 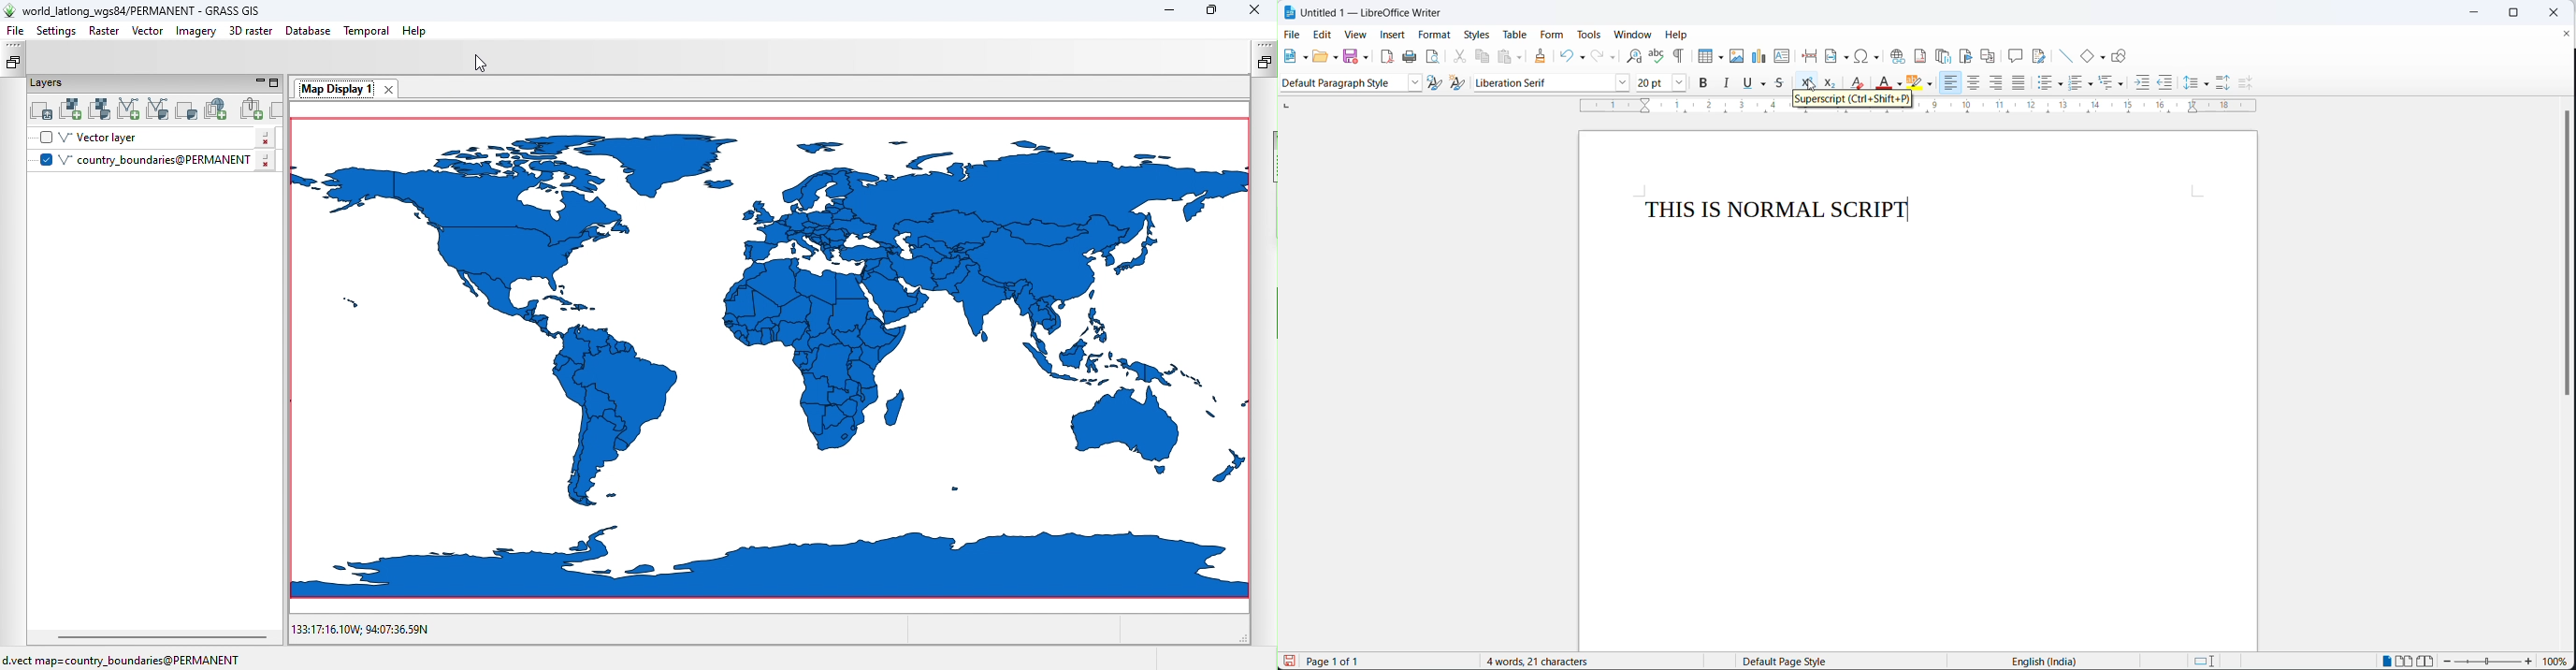 What do you see at coordinates (1321, 35) in the screenshot?
I see `edit` at bounding box center [1321, 35].